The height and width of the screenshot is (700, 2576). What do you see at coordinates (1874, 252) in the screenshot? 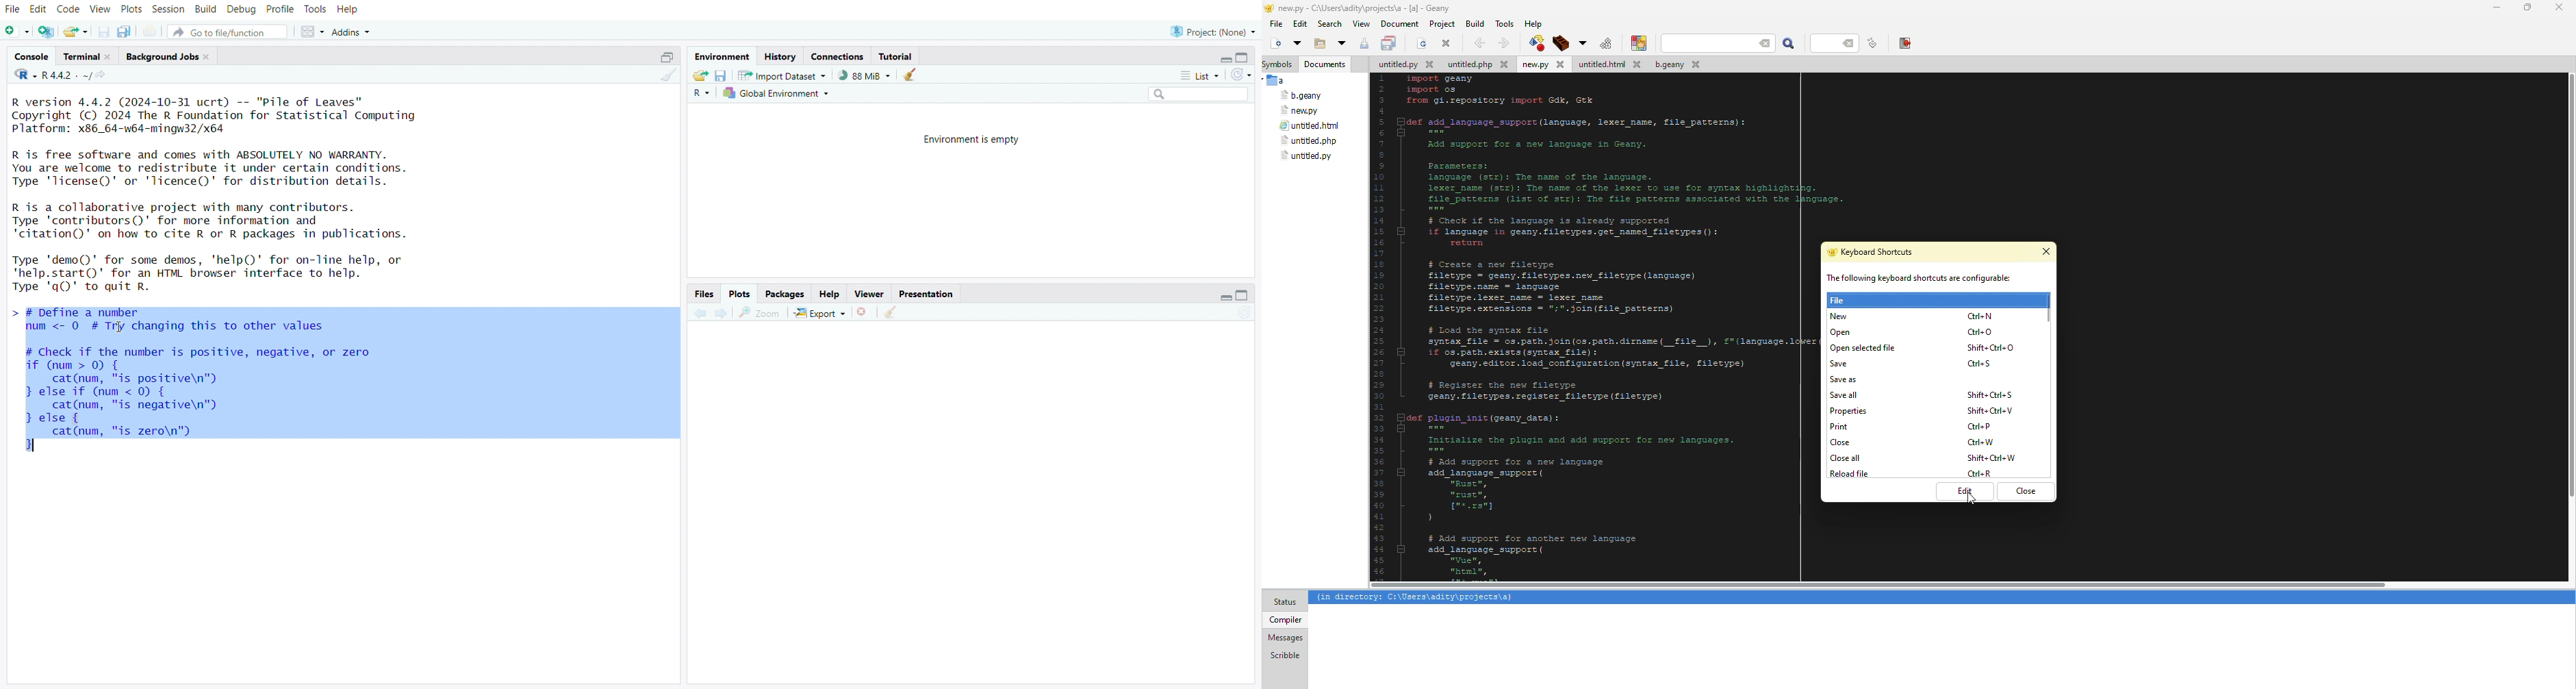
I see `keyboard shortcuts` at bounding box center [1874, 252].